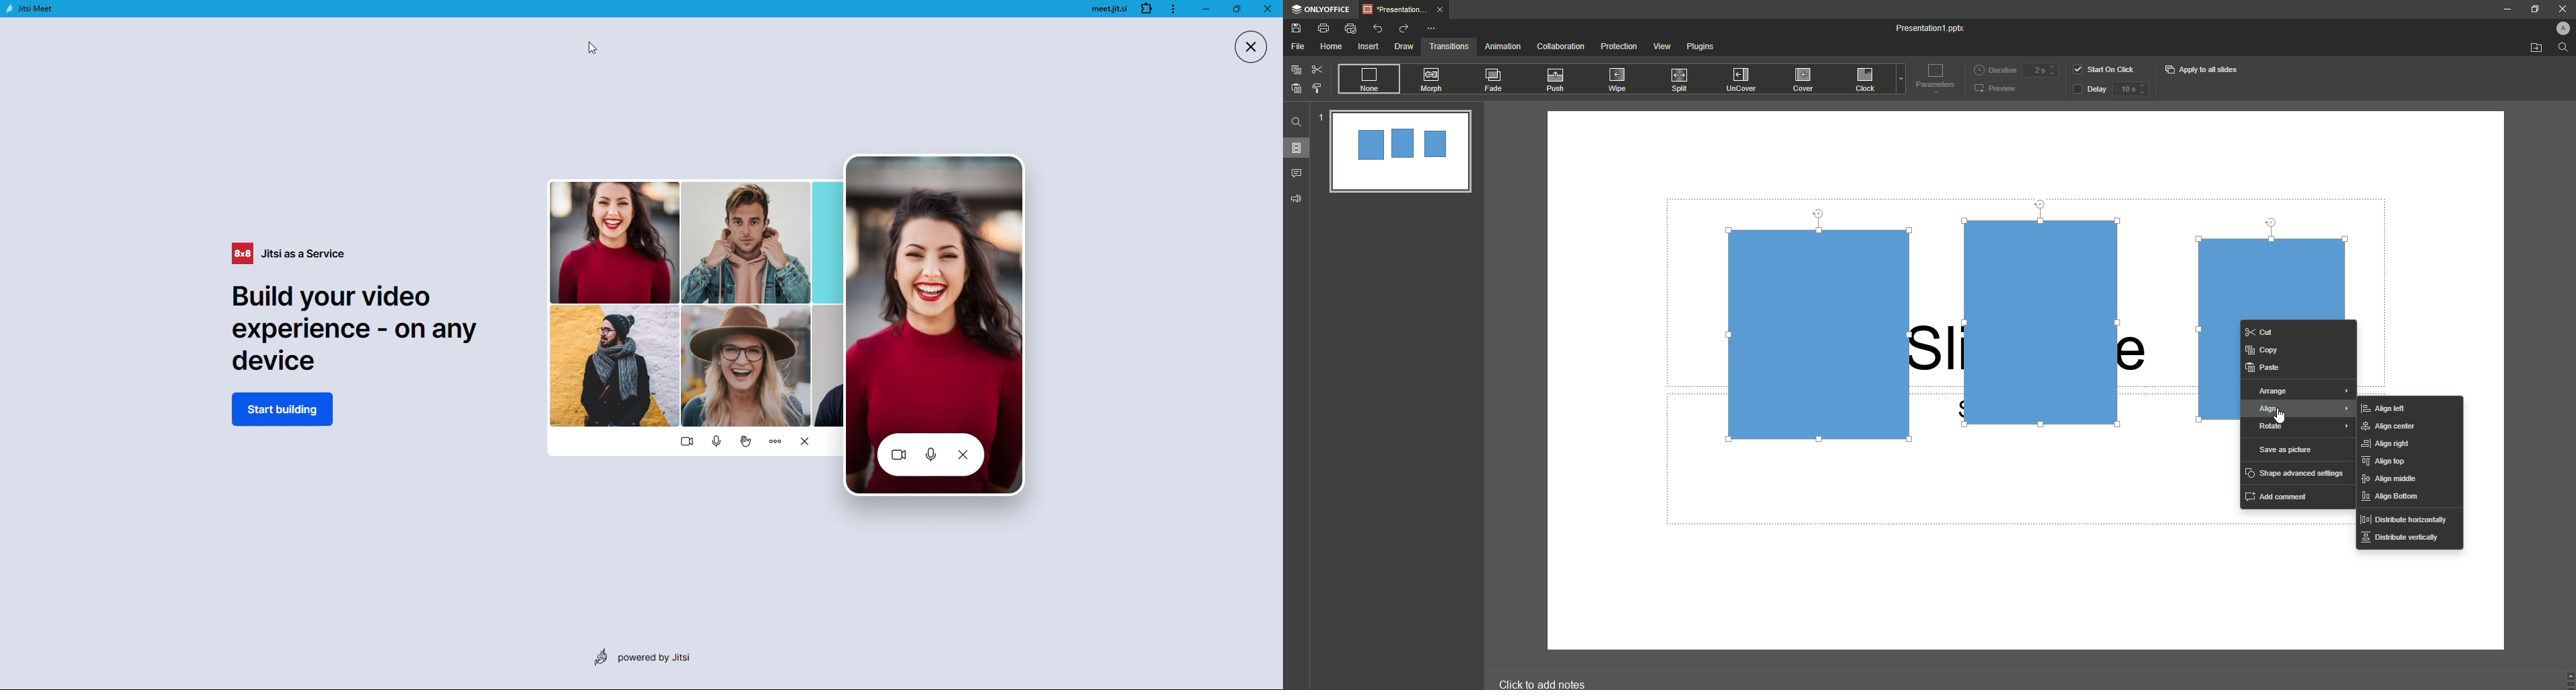 This screenshot has height=700, width=2576. I want to click on Add comment, so click(2280, 495).